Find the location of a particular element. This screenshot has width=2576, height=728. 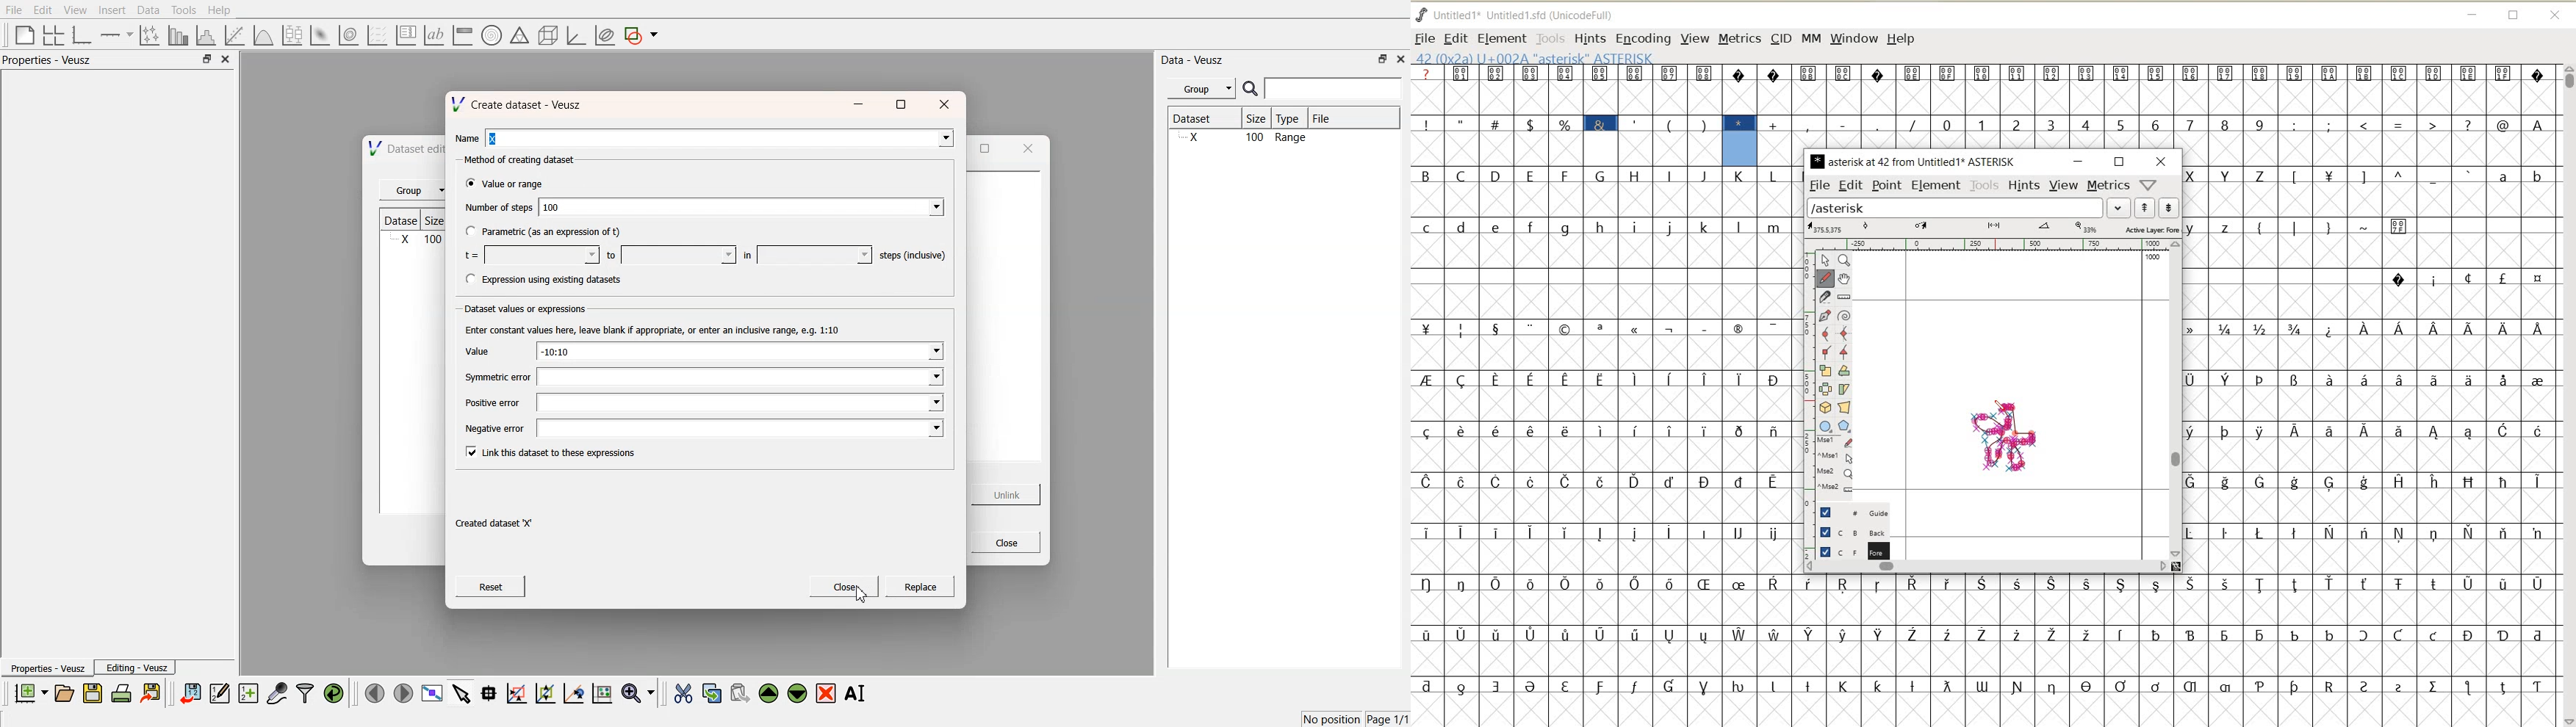

Name is located at coordinates (467, 138).